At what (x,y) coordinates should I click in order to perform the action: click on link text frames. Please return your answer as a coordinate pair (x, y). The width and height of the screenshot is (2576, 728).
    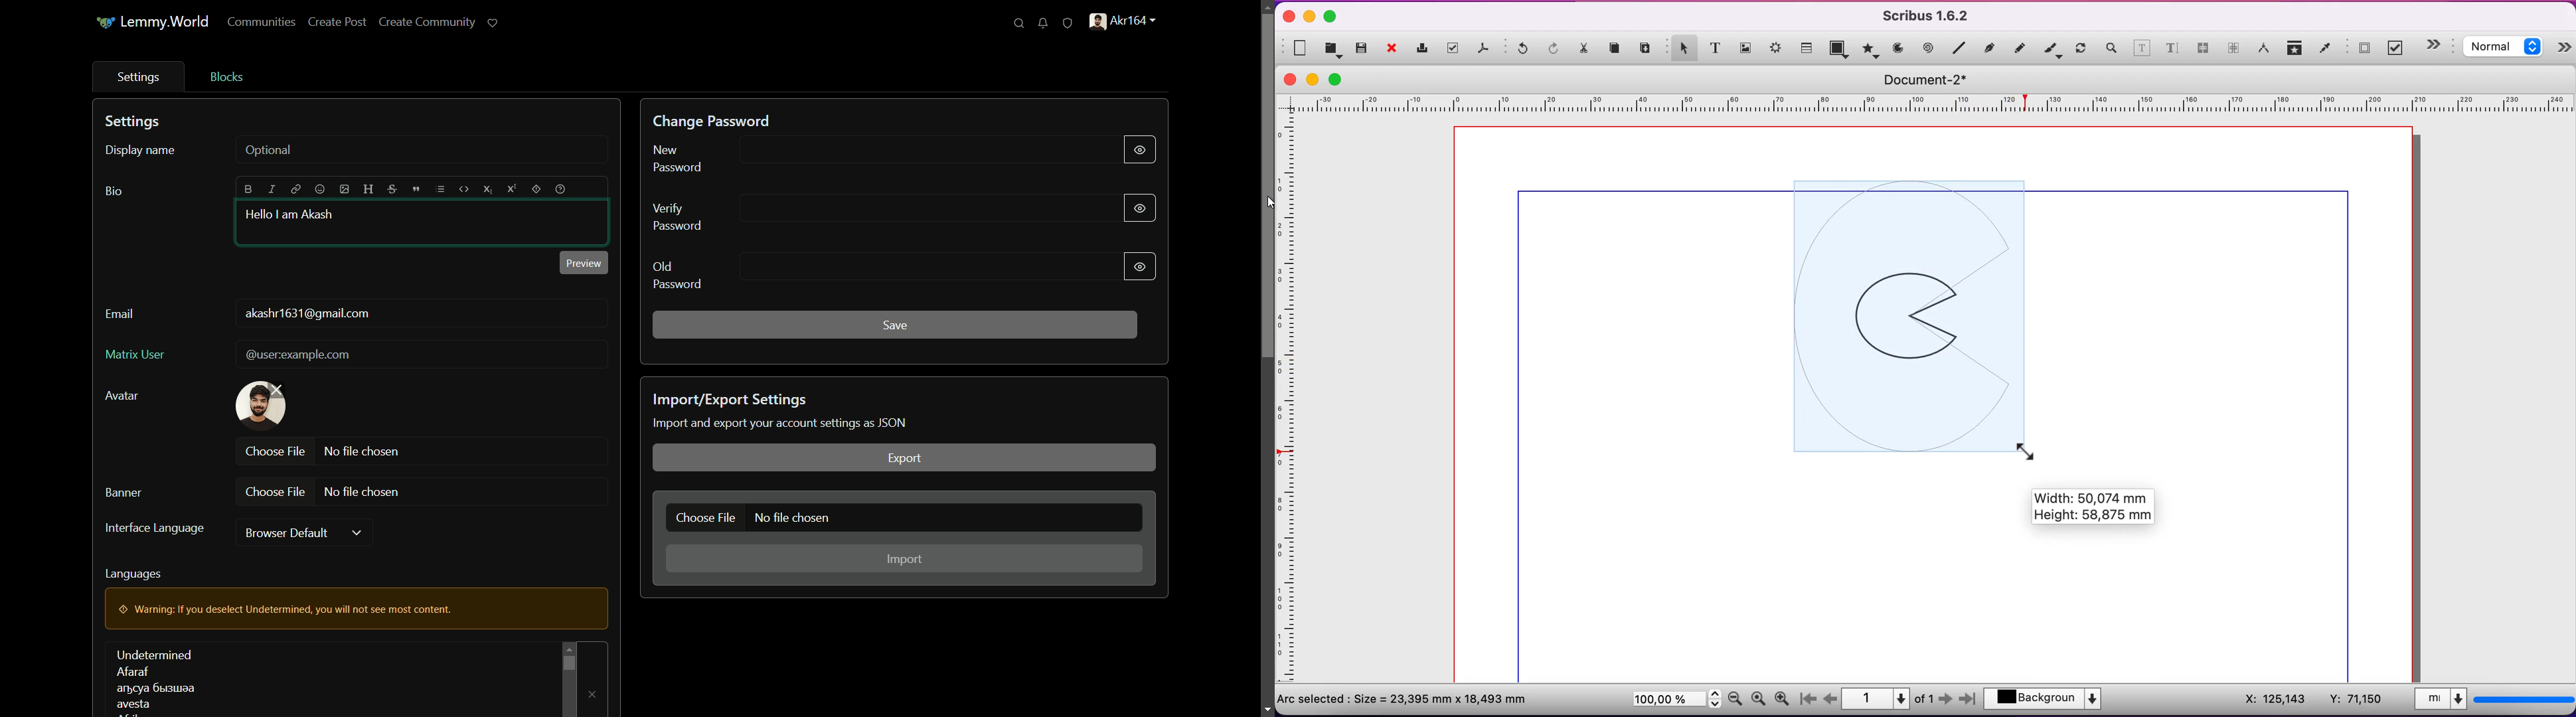
    Looking at the image, I should click on (2203, 51).